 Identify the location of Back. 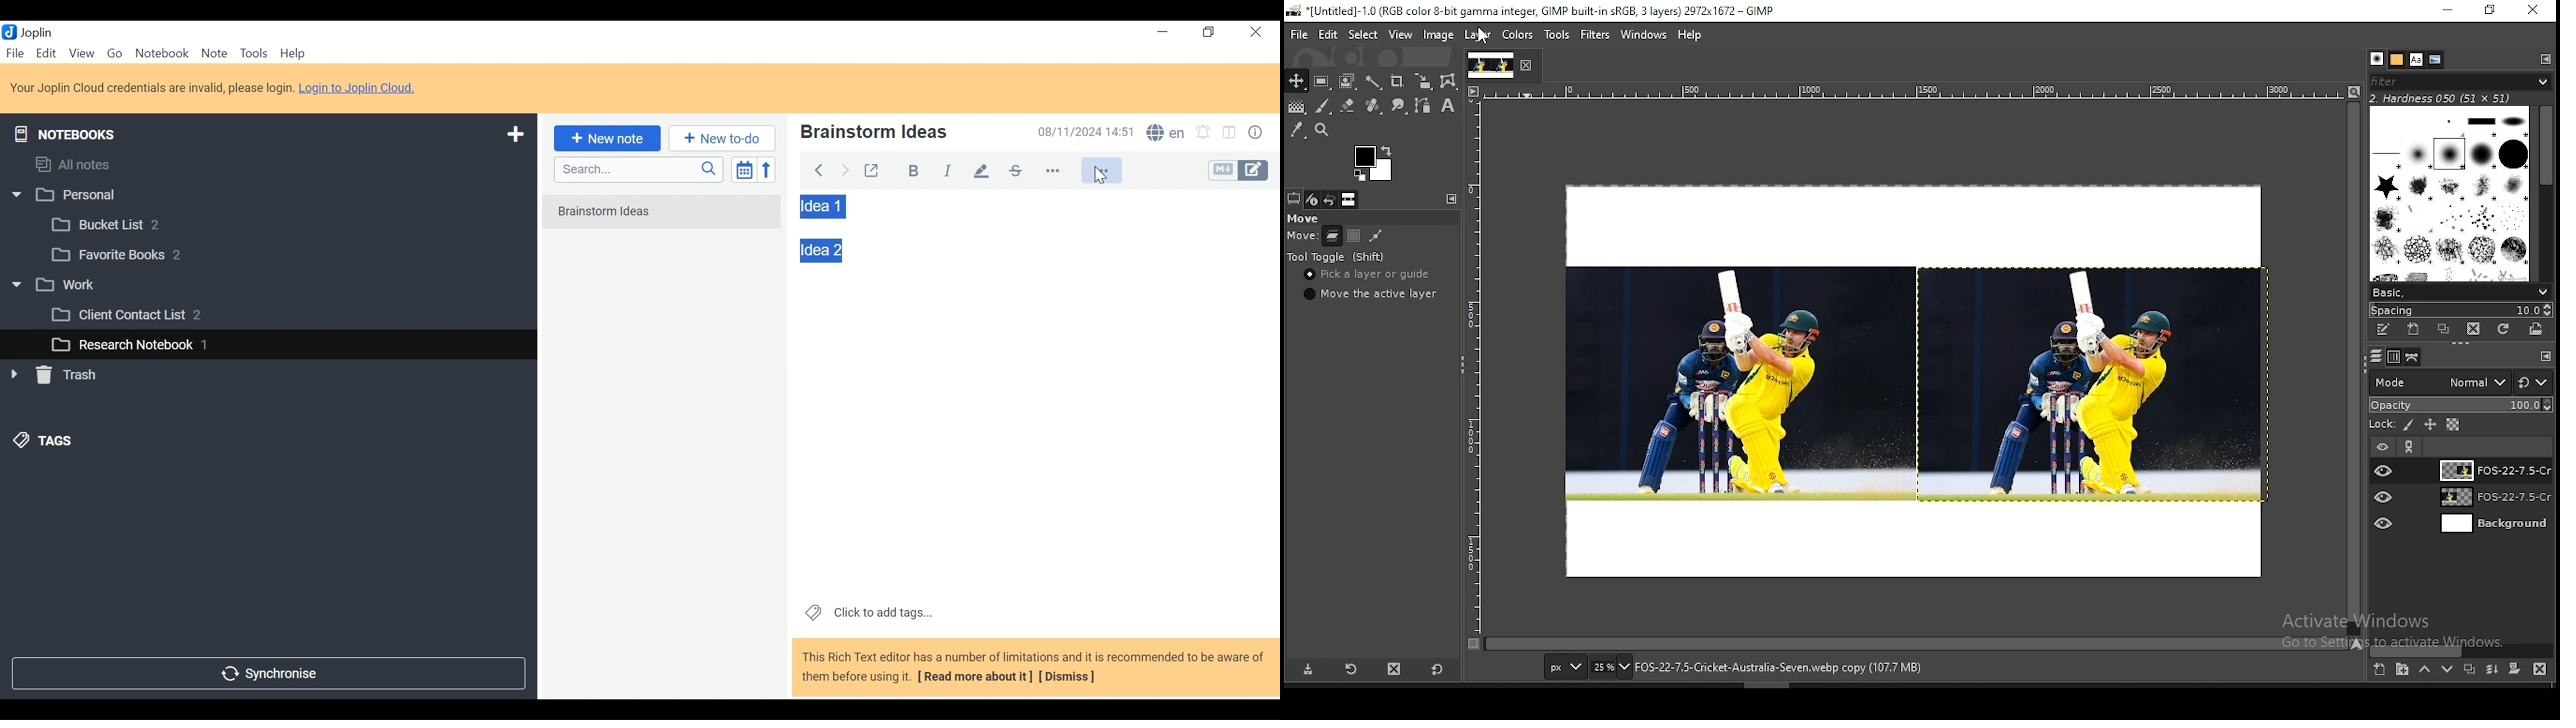
(818, 168).